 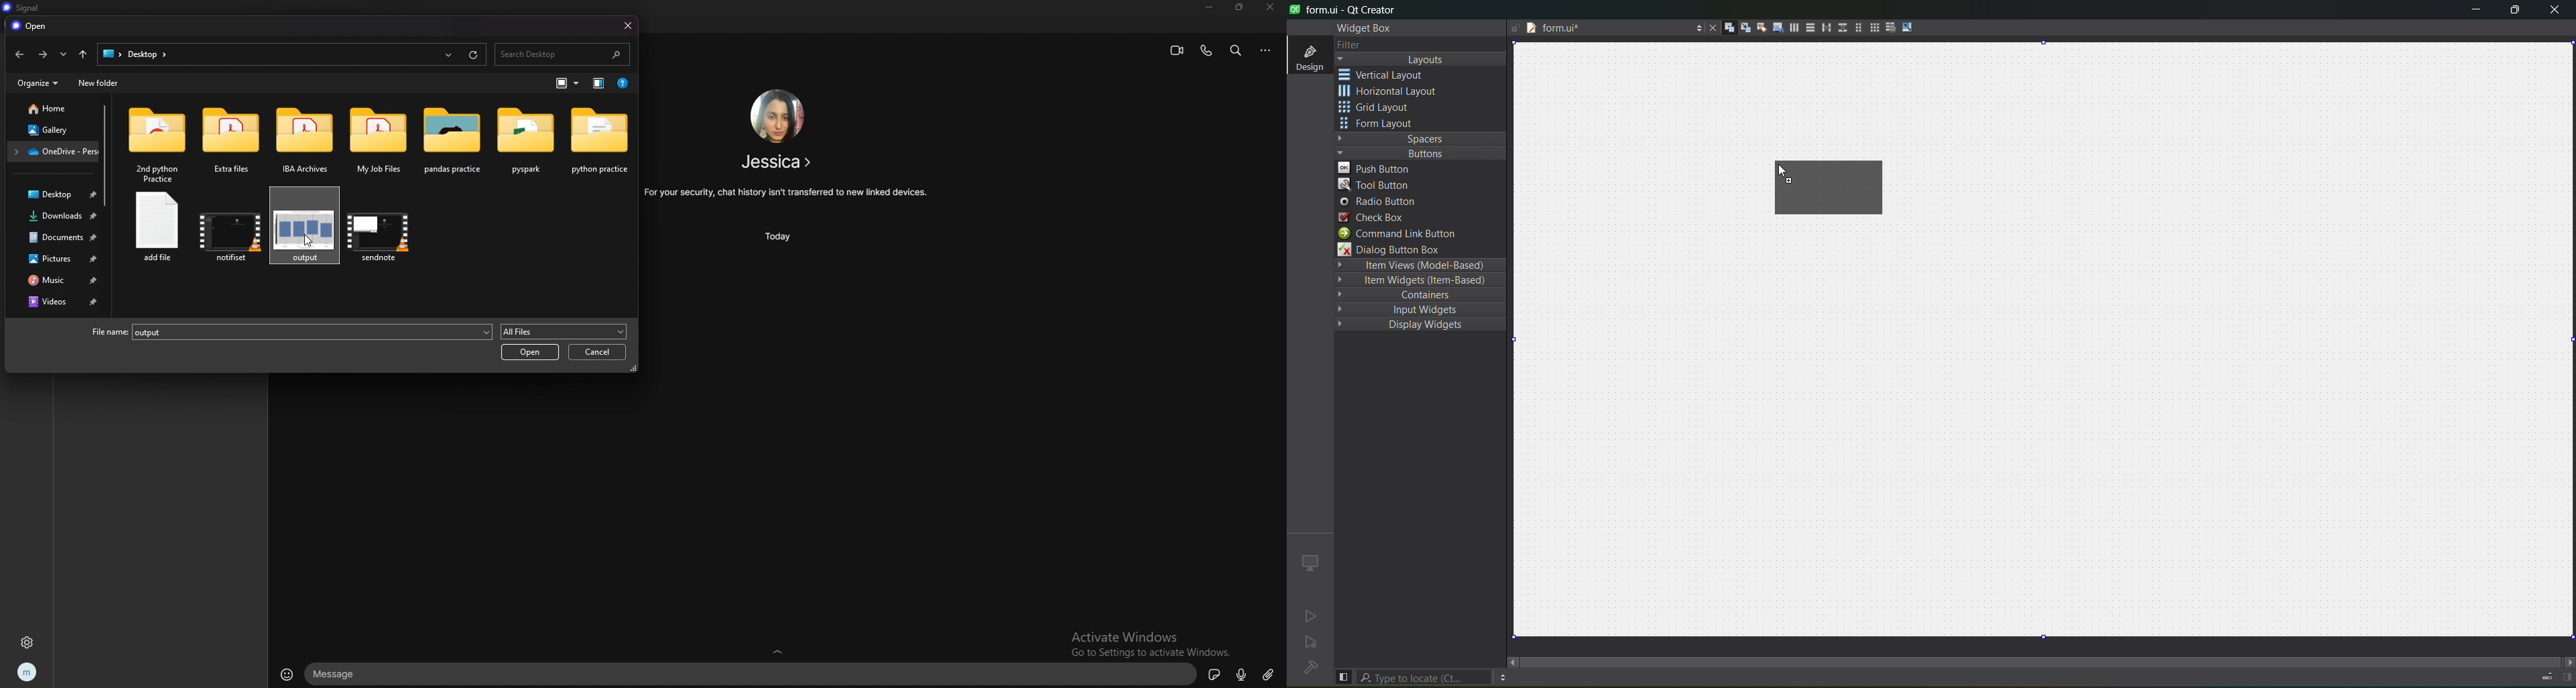 What do you see at coordinates (44, 54) in the screenshot?
I see `forward` at bounding box center [44, 54].